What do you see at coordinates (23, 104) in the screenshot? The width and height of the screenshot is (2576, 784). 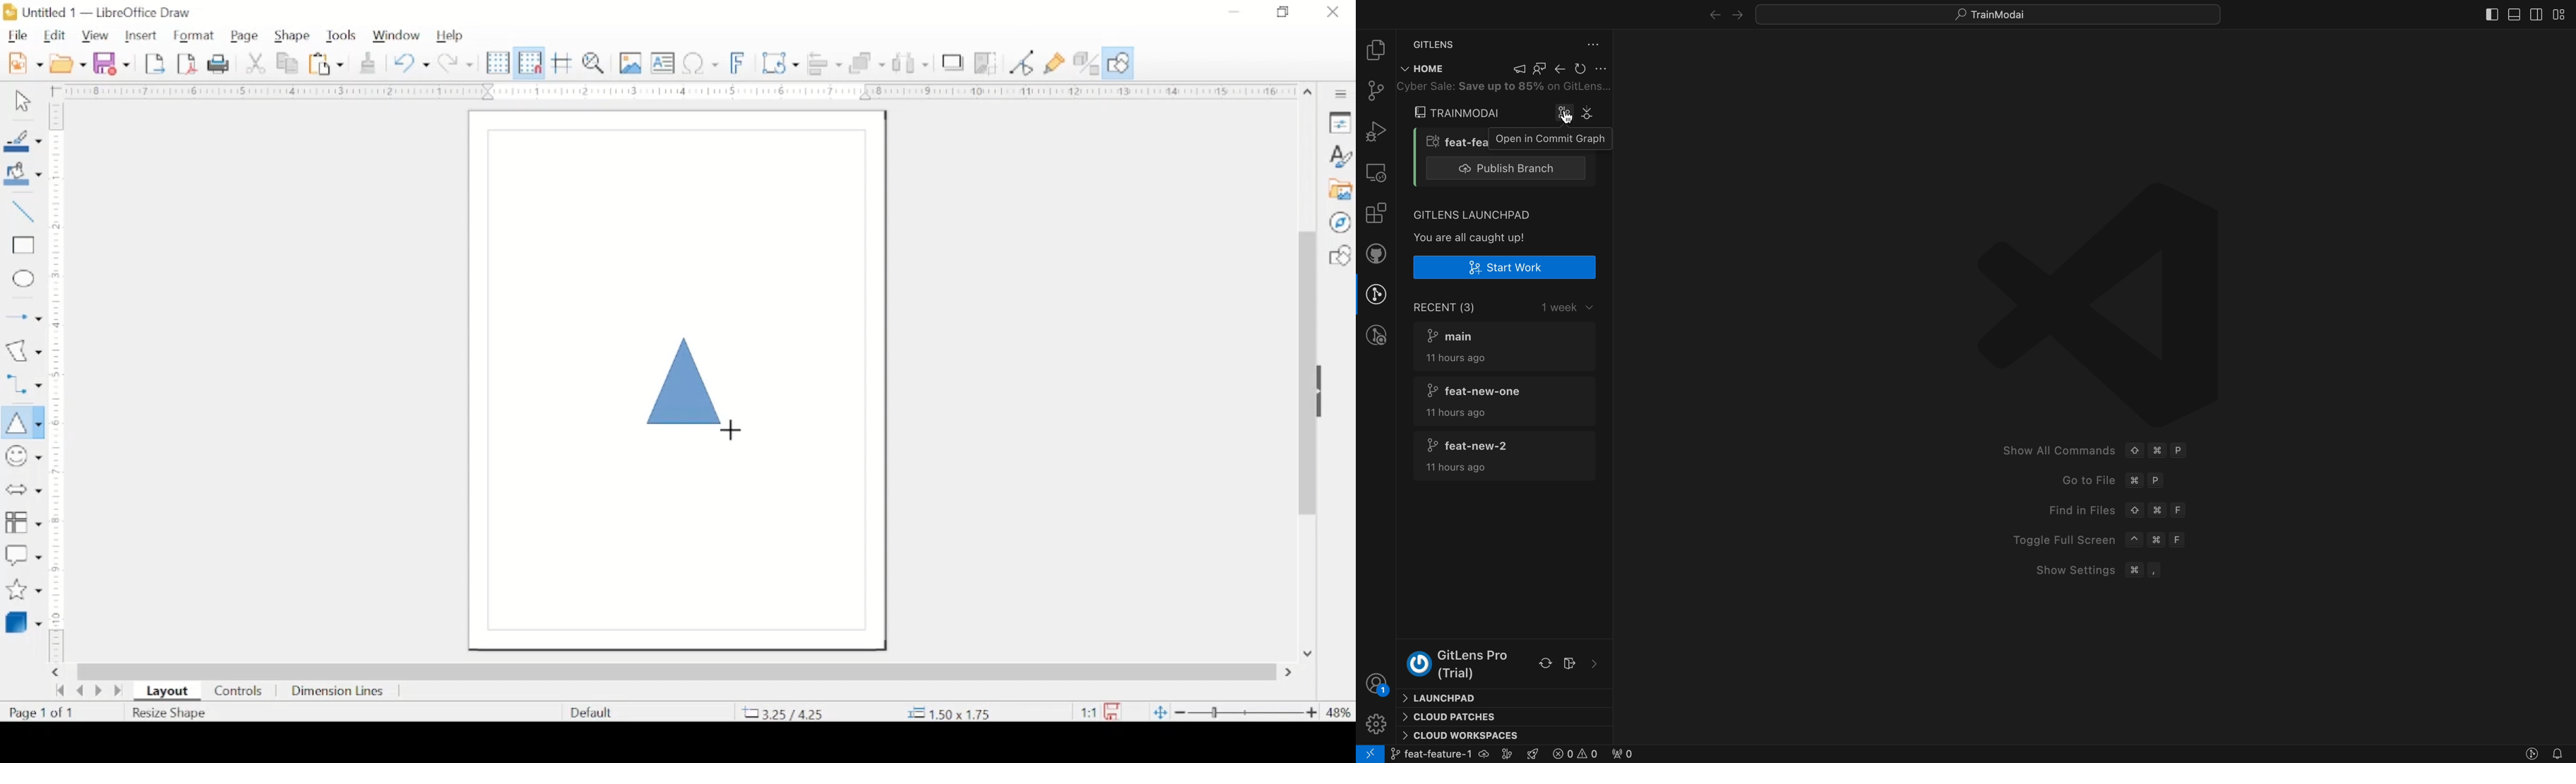 I see `select` at bounding box center [23, 104].